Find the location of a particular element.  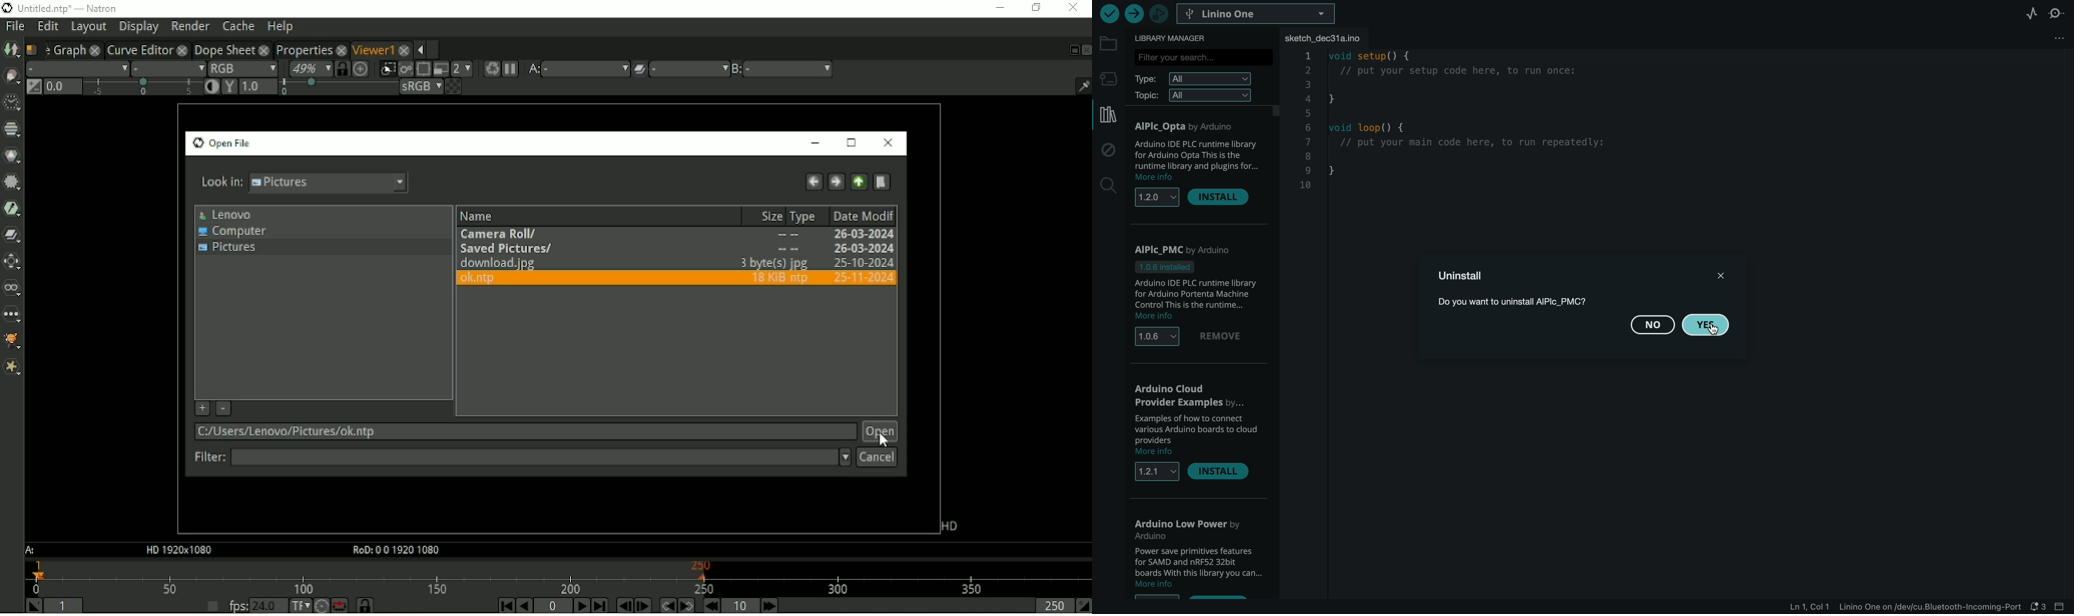

b menu is located at coordinates (789, 69).